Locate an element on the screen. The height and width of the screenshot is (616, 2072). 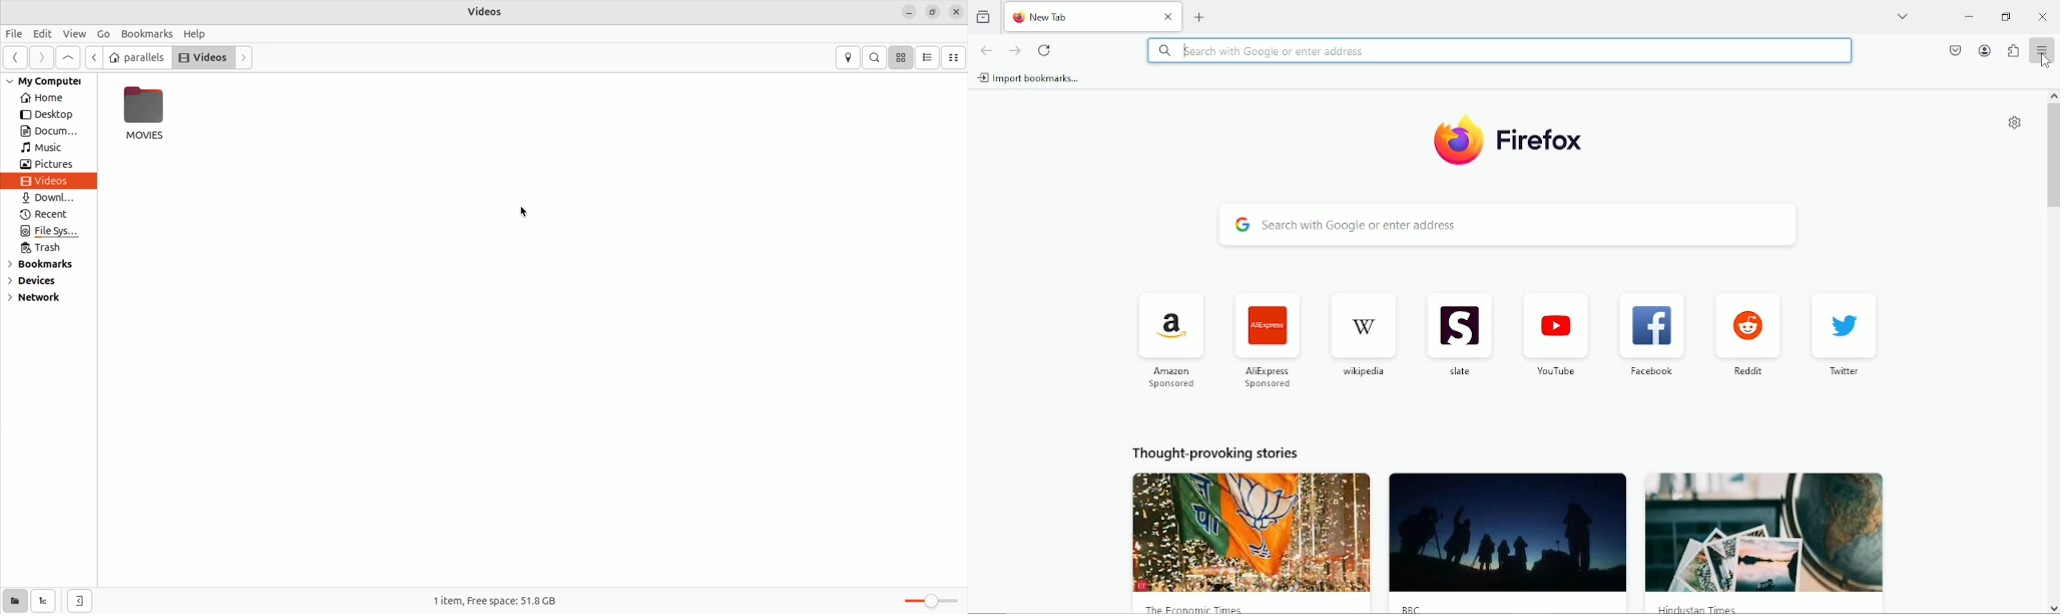
View recent browsing is located at coordinates (985, 16).